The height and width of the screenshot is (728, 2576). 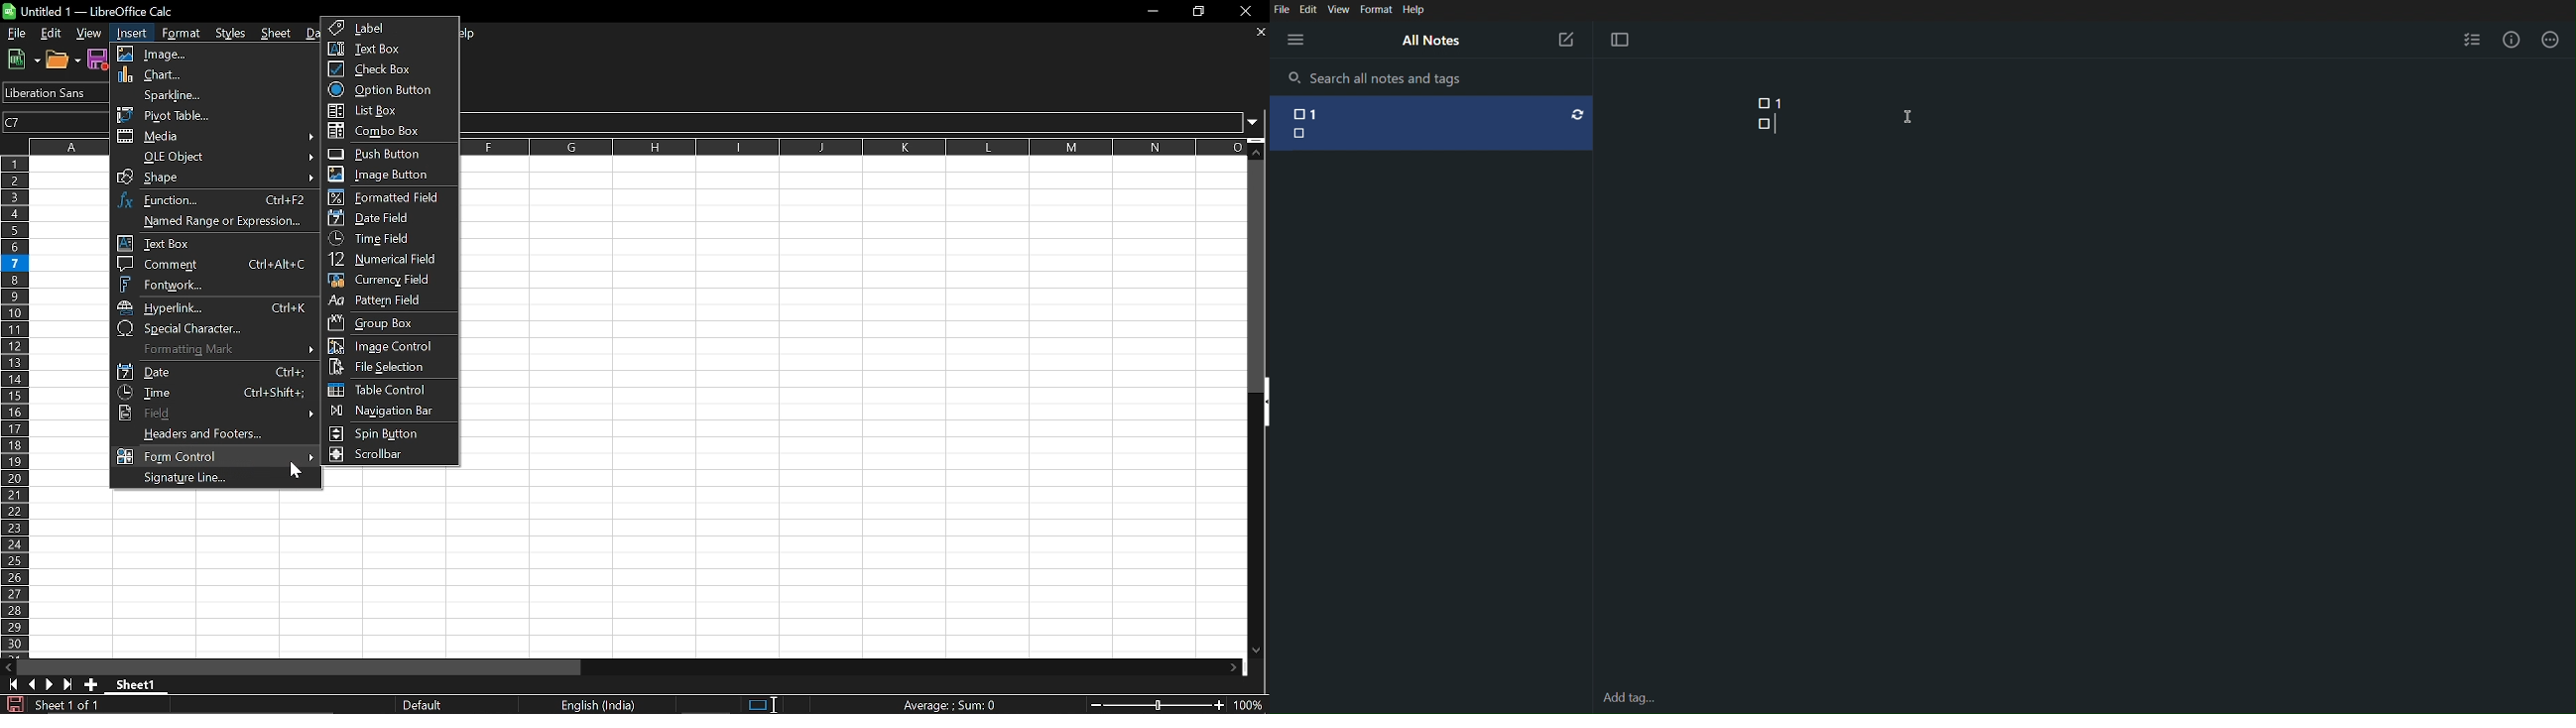 I want to click on Close , so click(x=1250, y=11).